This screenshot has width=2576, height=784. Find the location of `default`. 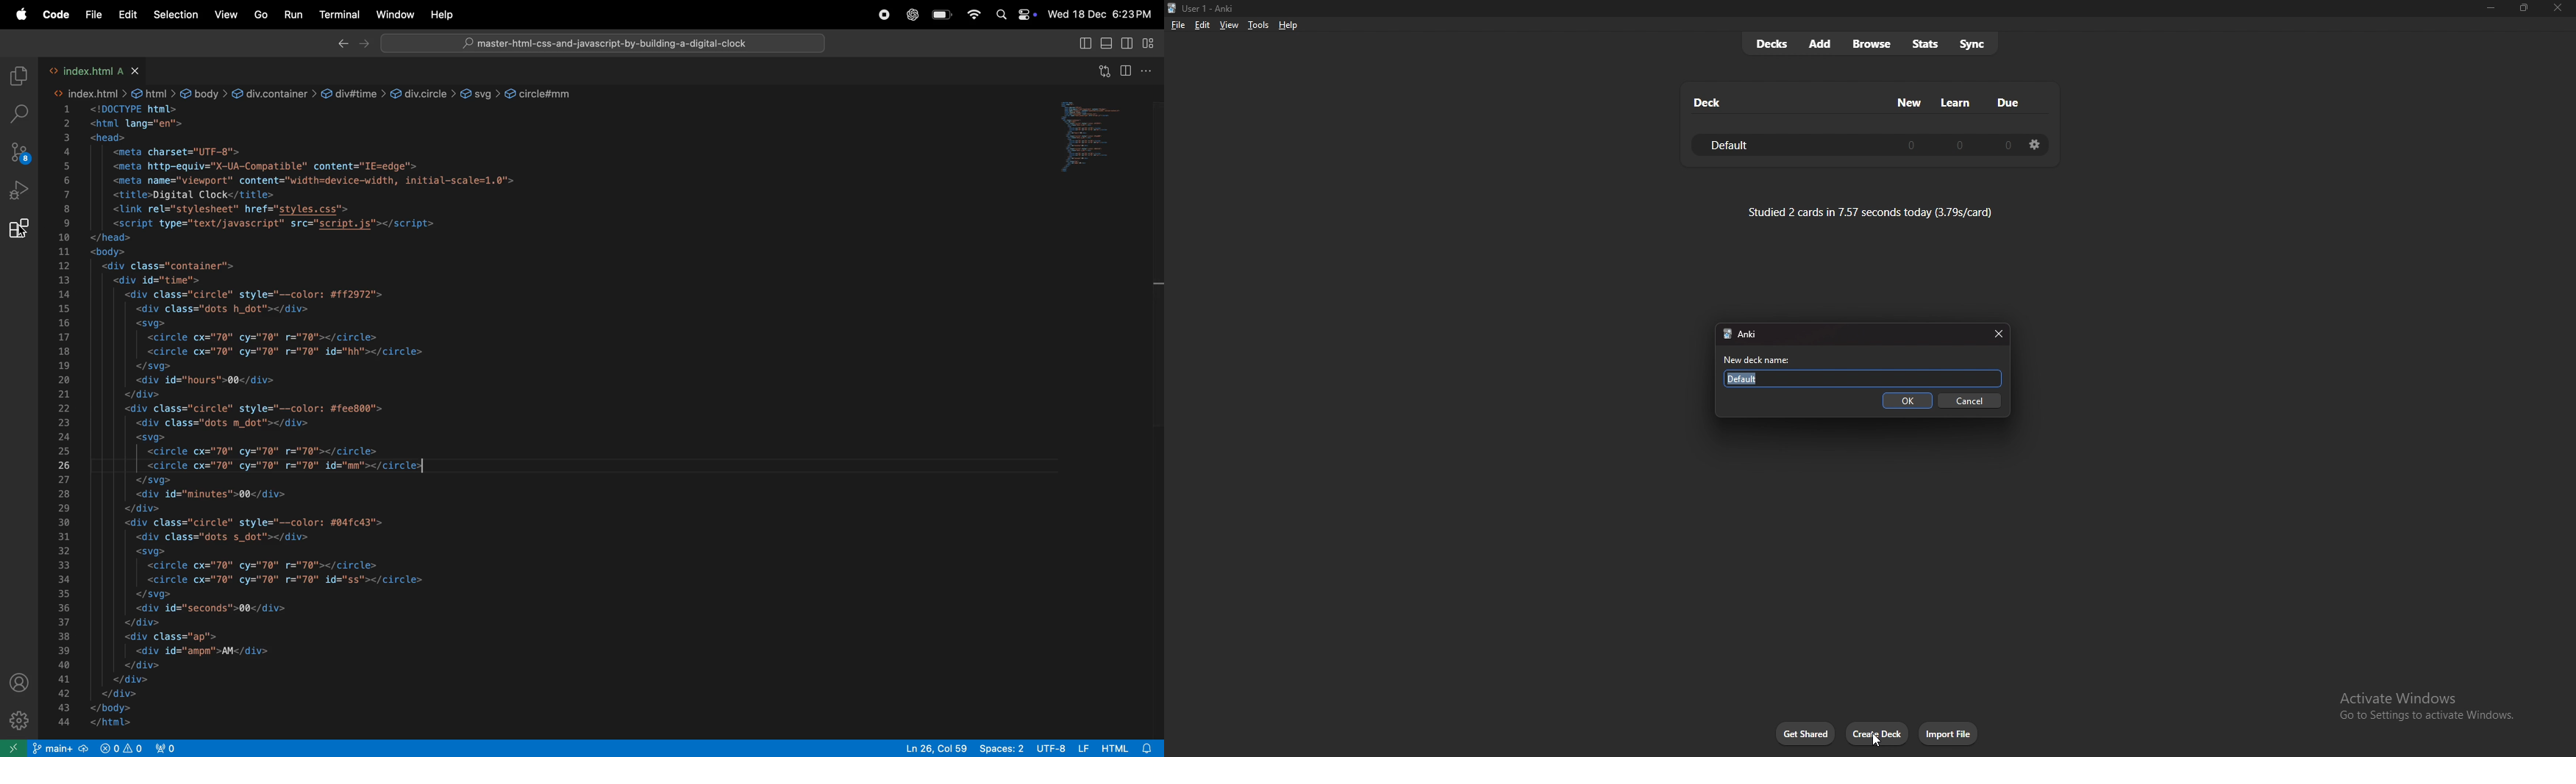

default is located at coordinates (1737, 146).